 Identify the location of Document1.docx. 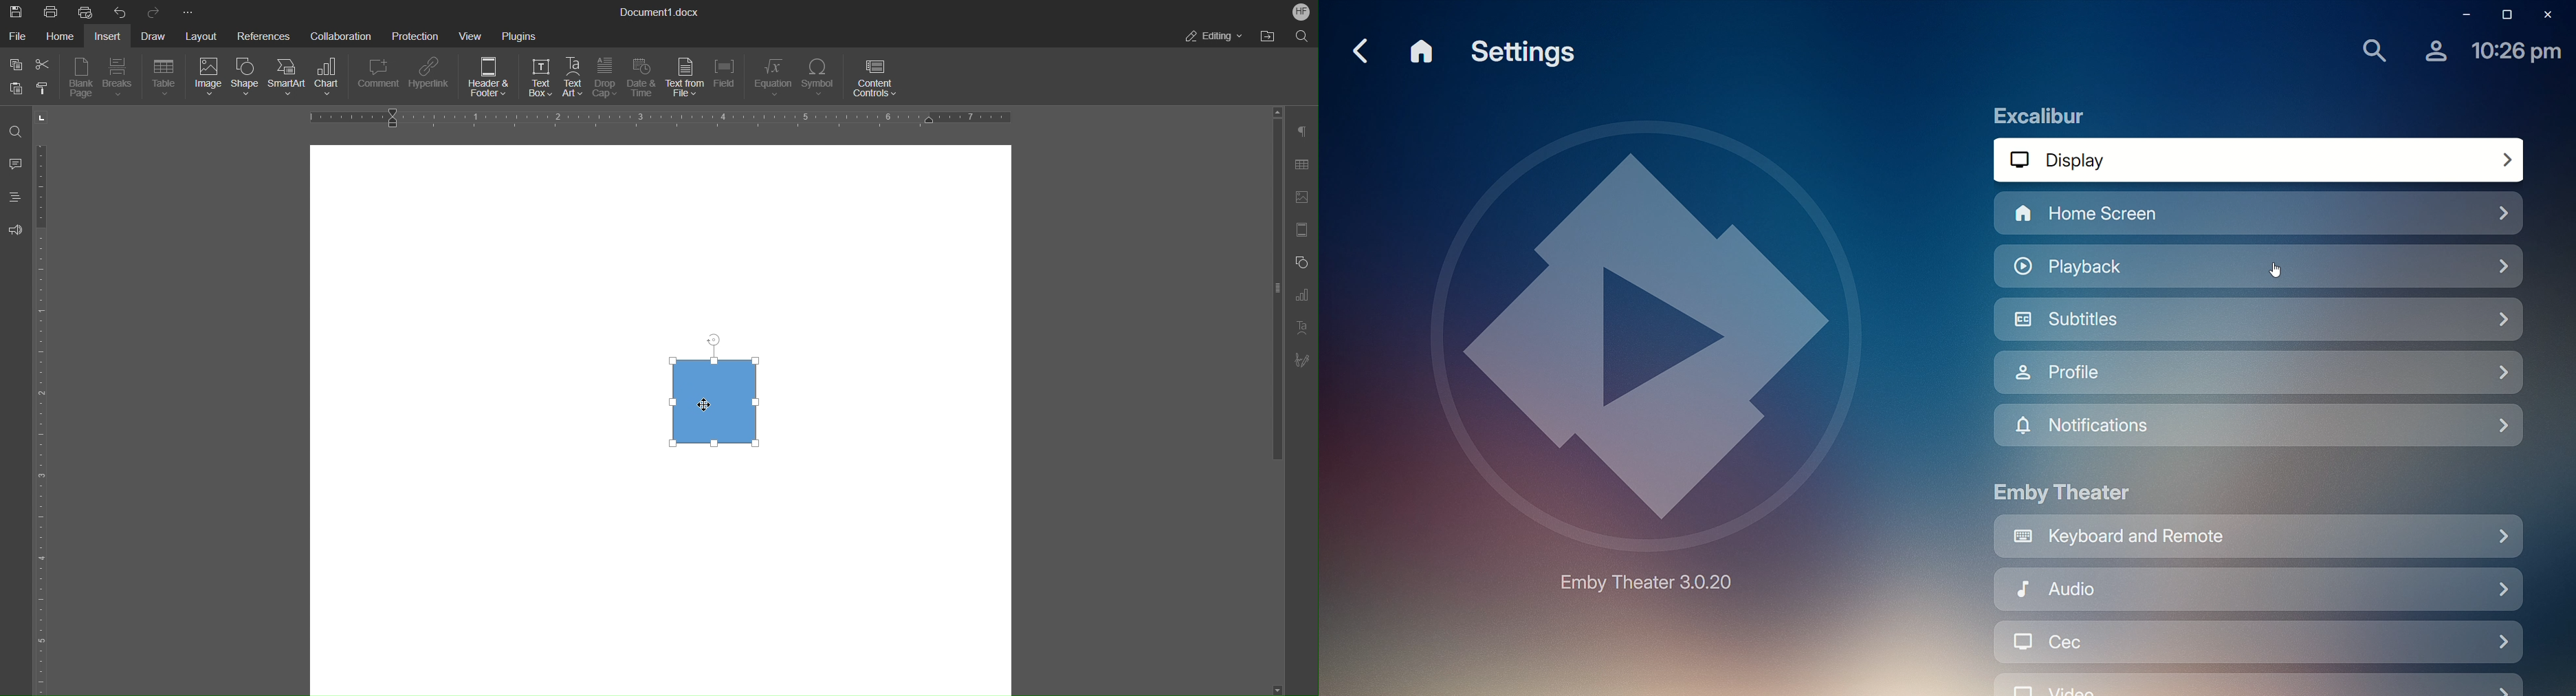
(661, 13).